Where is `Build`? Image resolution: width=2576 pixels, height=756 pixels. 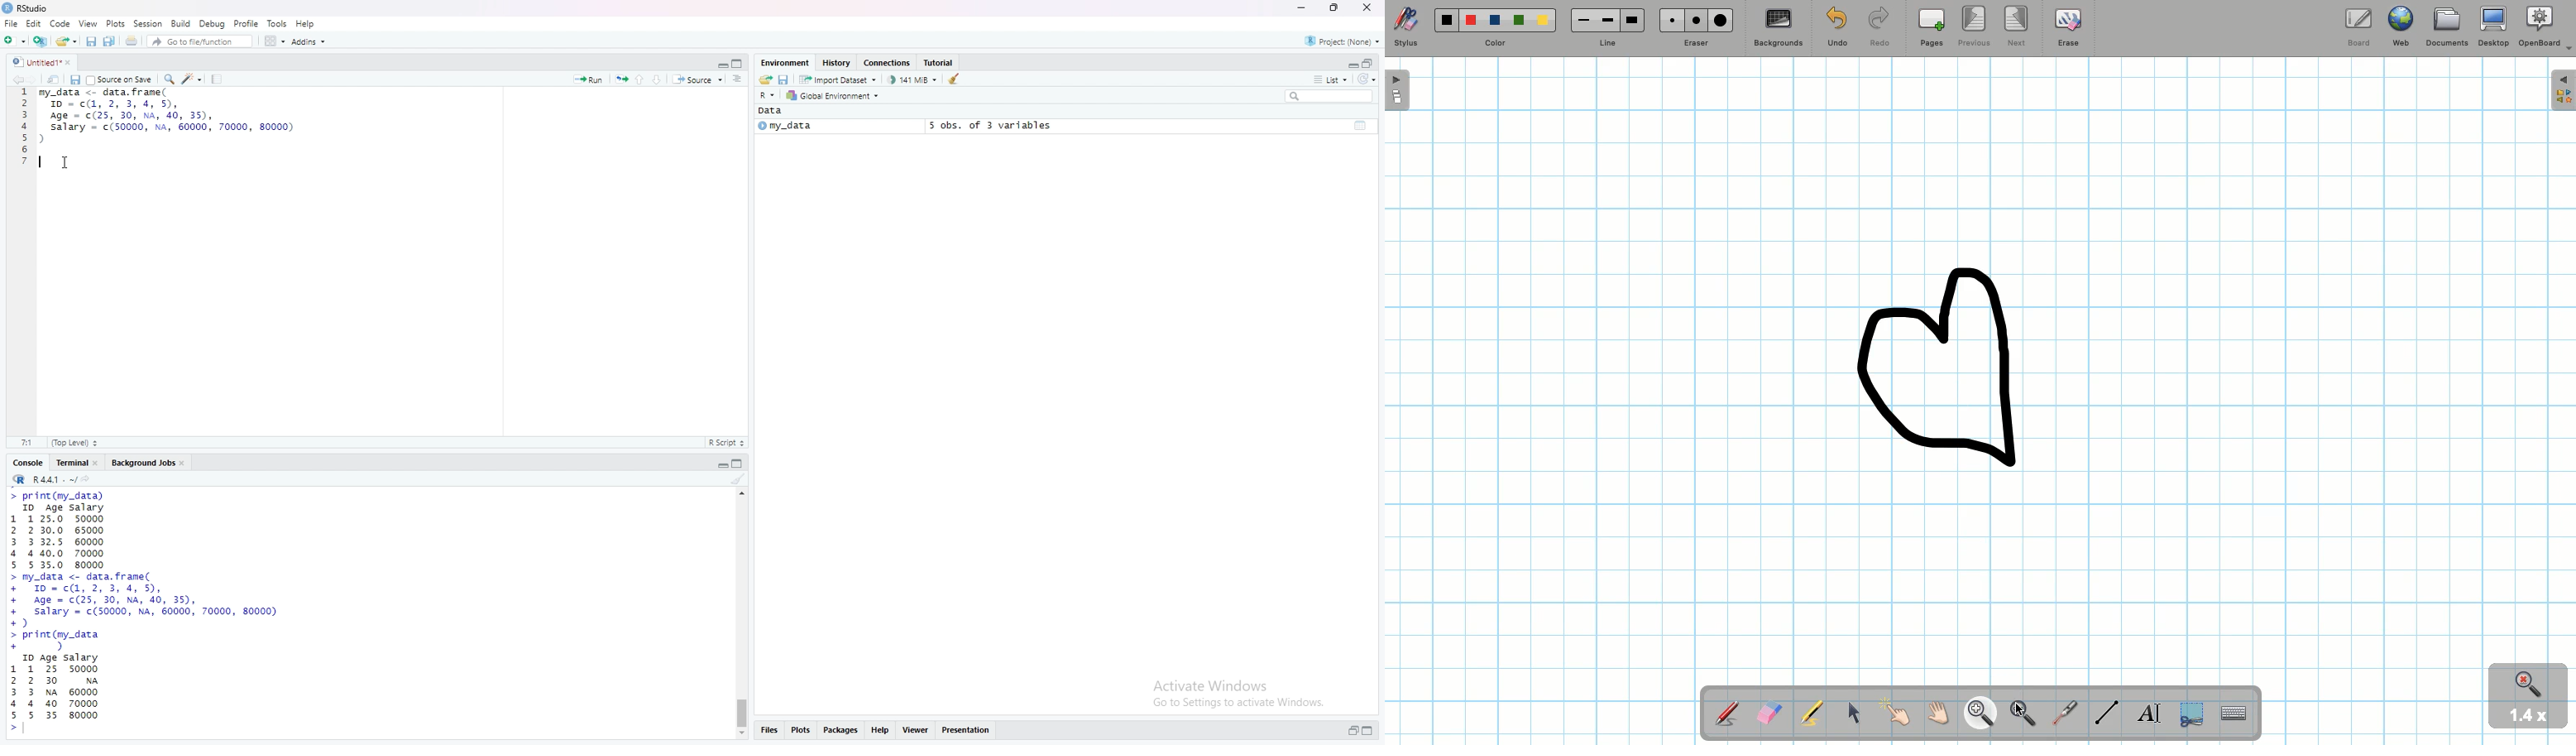 Build is located at coordinates (183, 23).